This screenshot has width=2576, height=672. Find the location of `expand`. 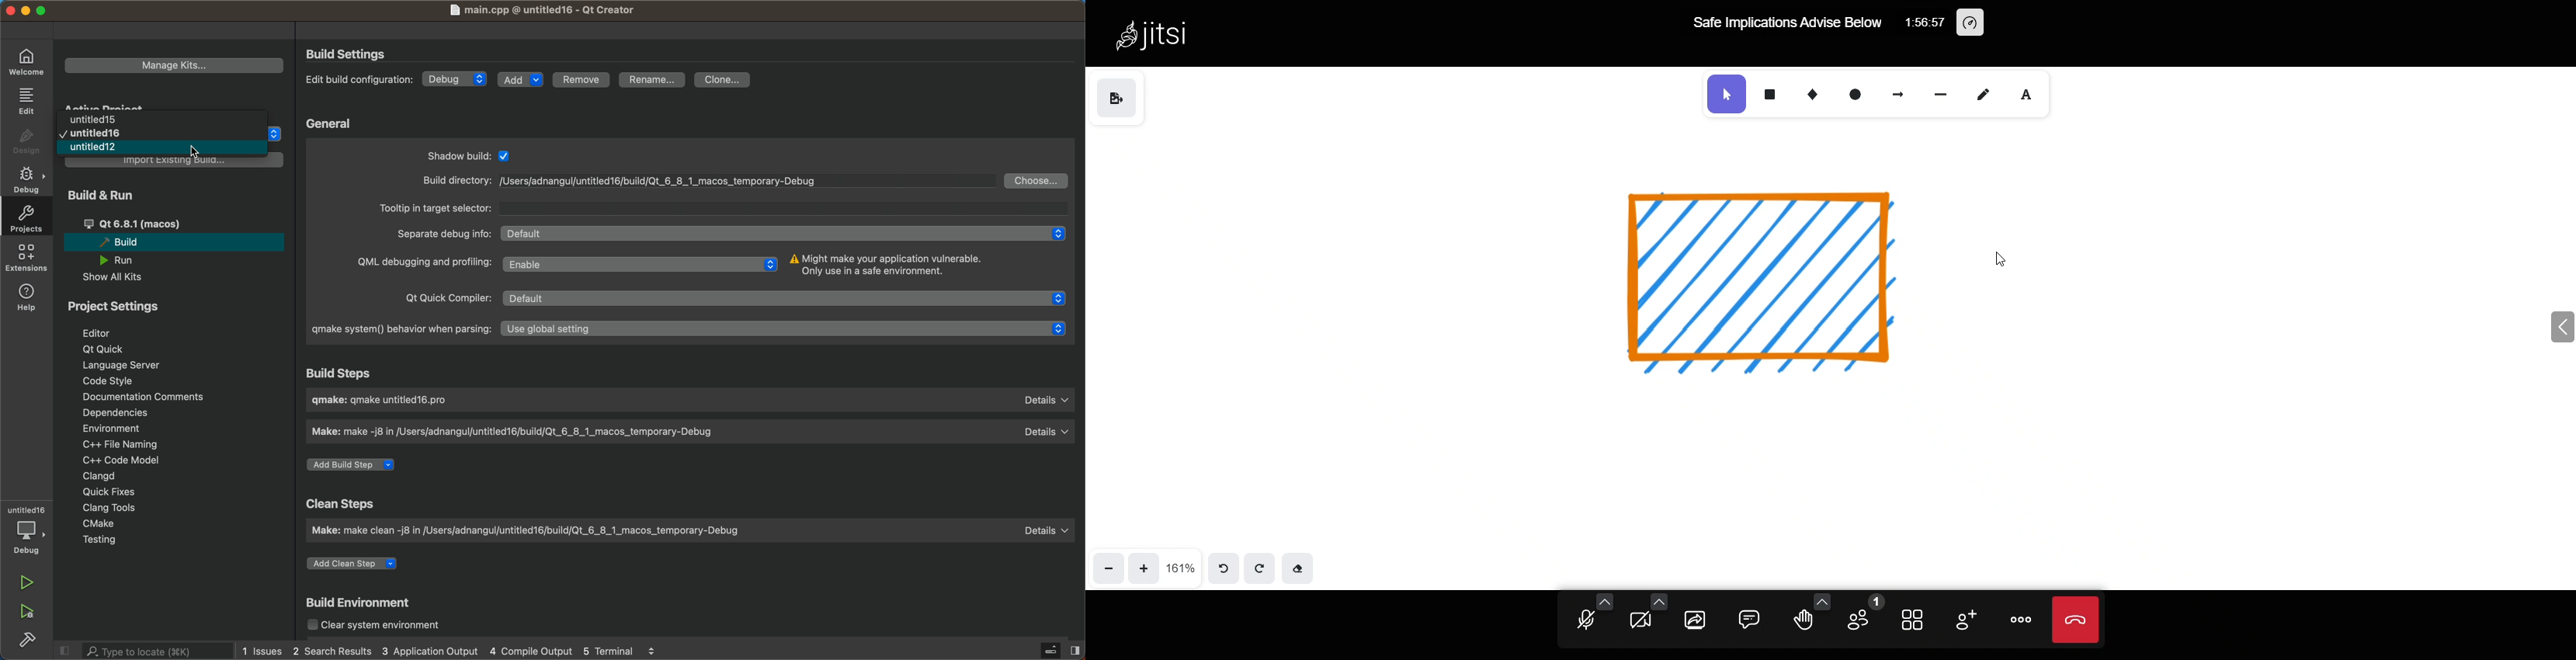

expand is located at coordinates (2529, 325).